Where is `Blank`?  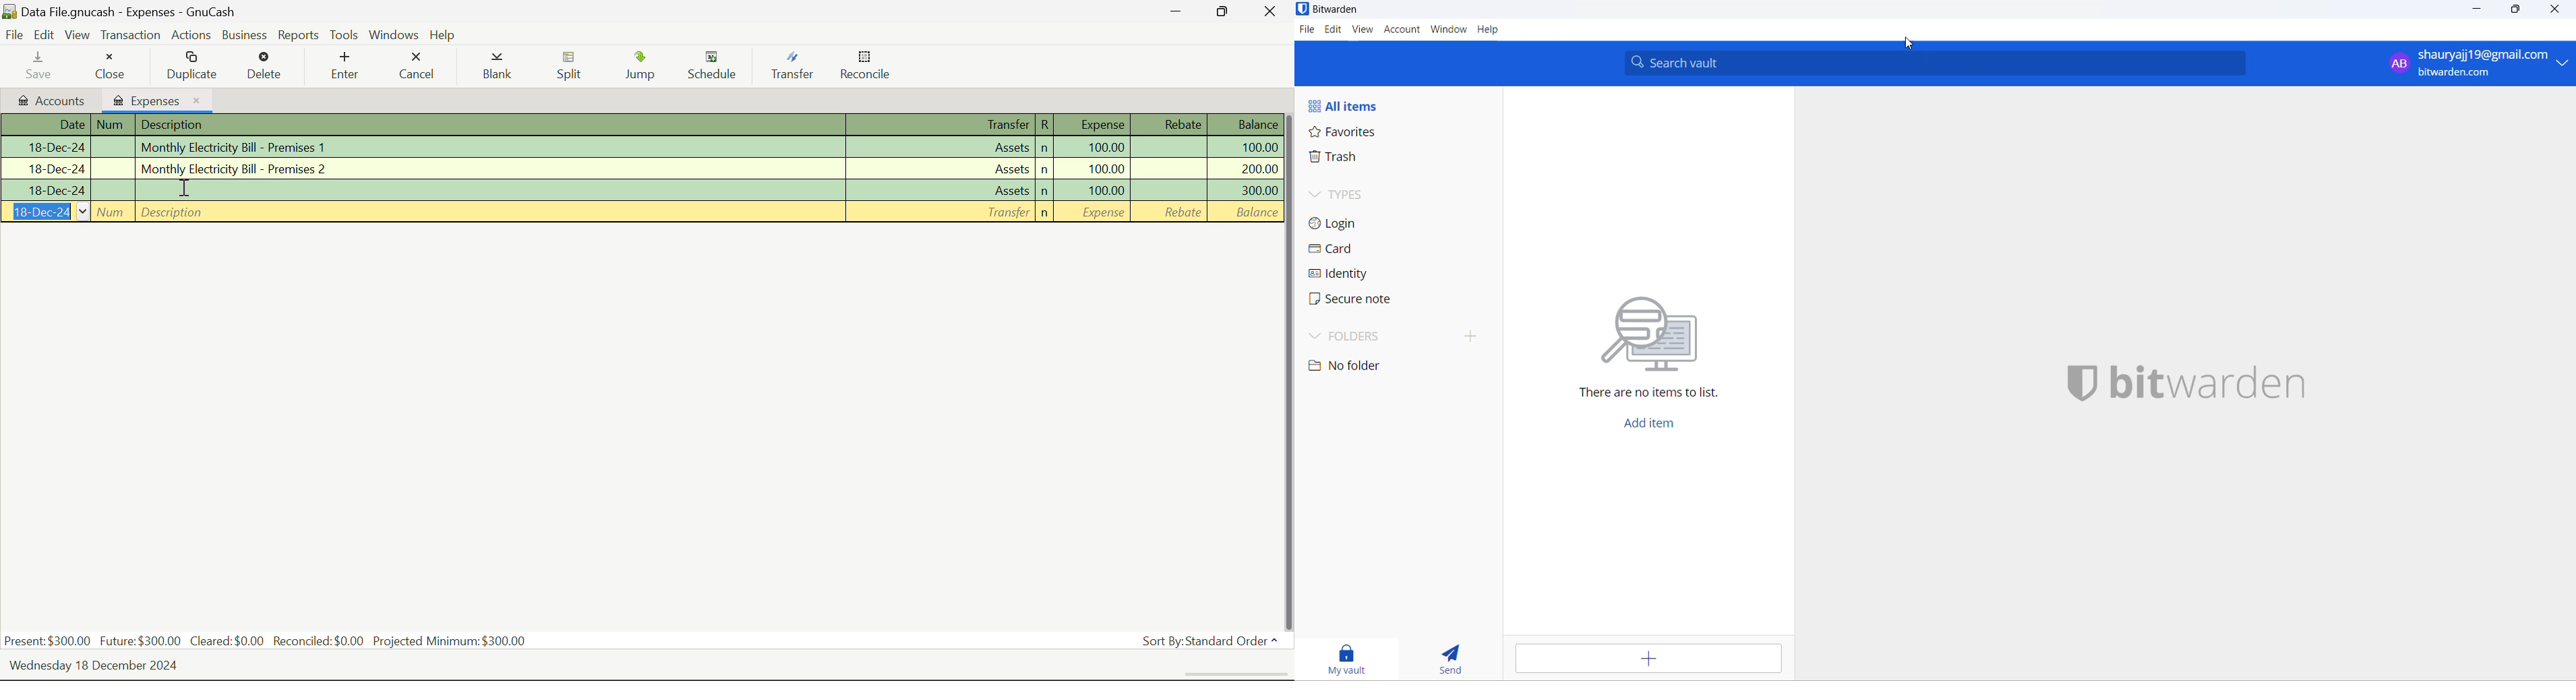
Blank is located at coordinates (502, 67).